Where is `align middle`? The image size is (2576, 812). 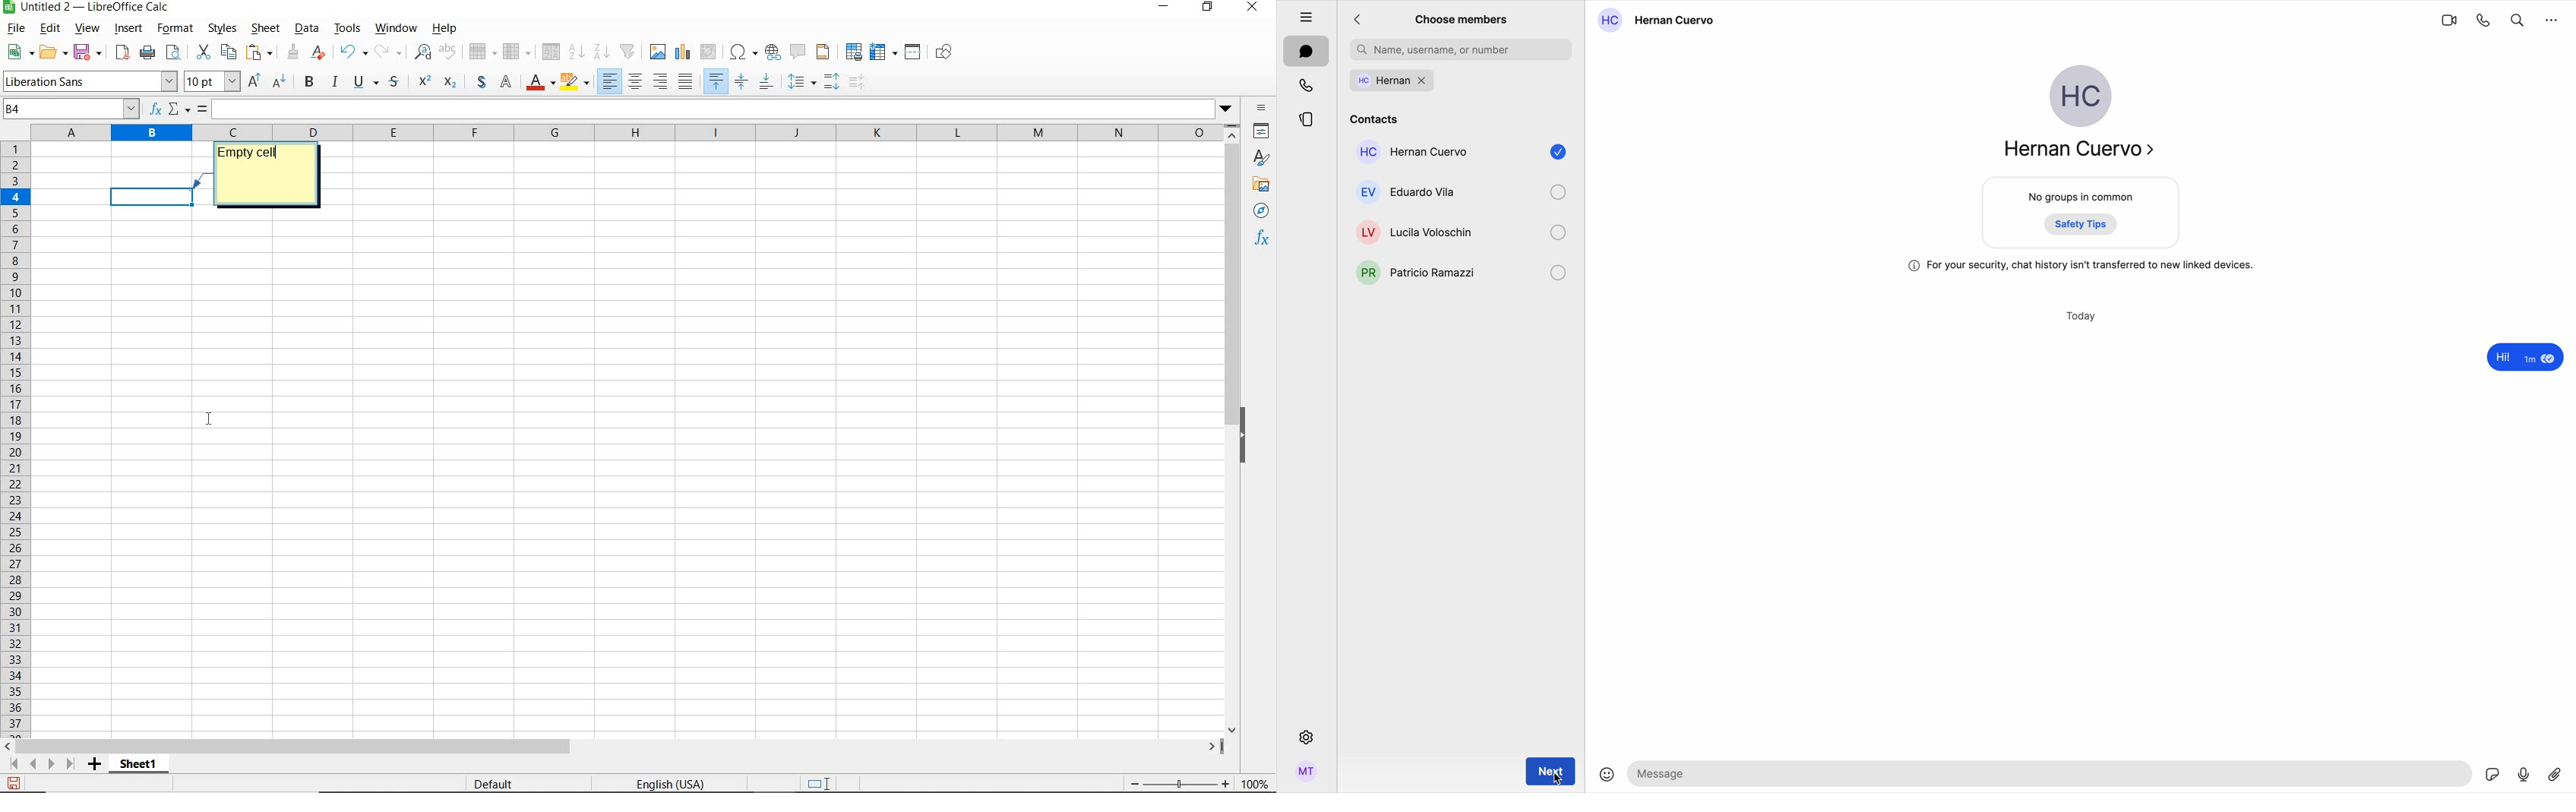
align middle is located at coordinates (686, 82).